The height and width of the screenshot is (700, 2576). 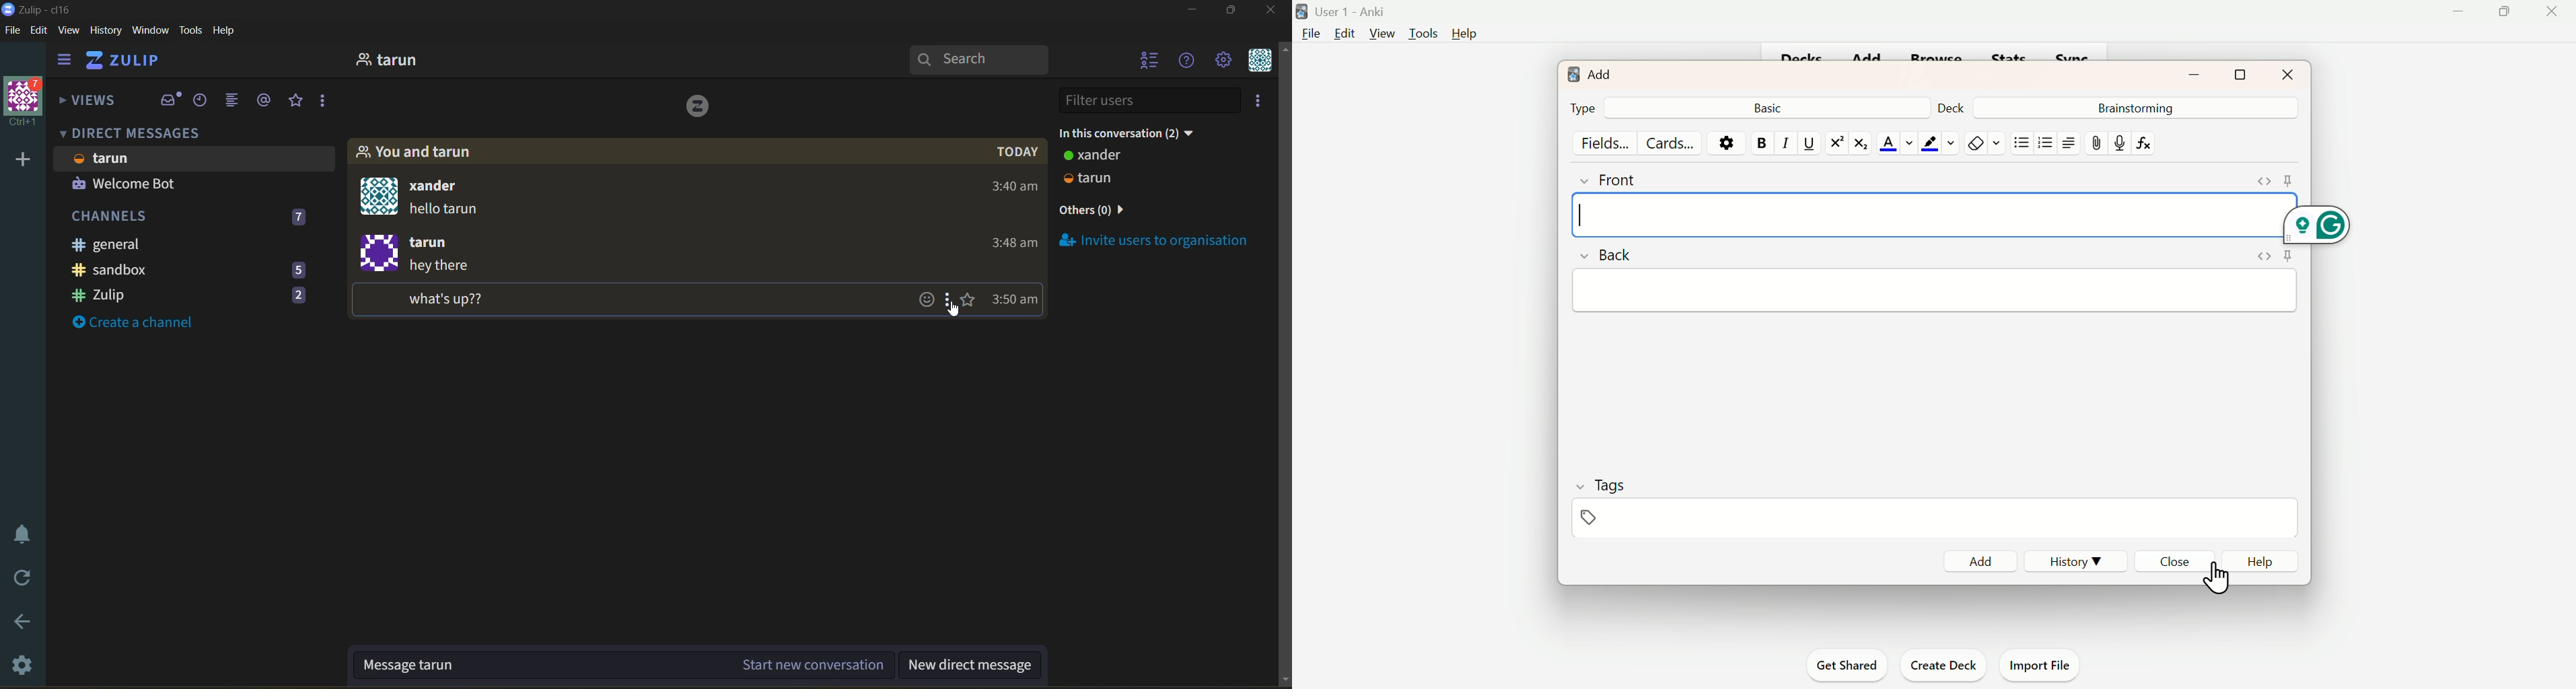 What do you see at coordinates (2041, 662) in the screenshot?
I see `Import File` at bounding box center [2041, 662].